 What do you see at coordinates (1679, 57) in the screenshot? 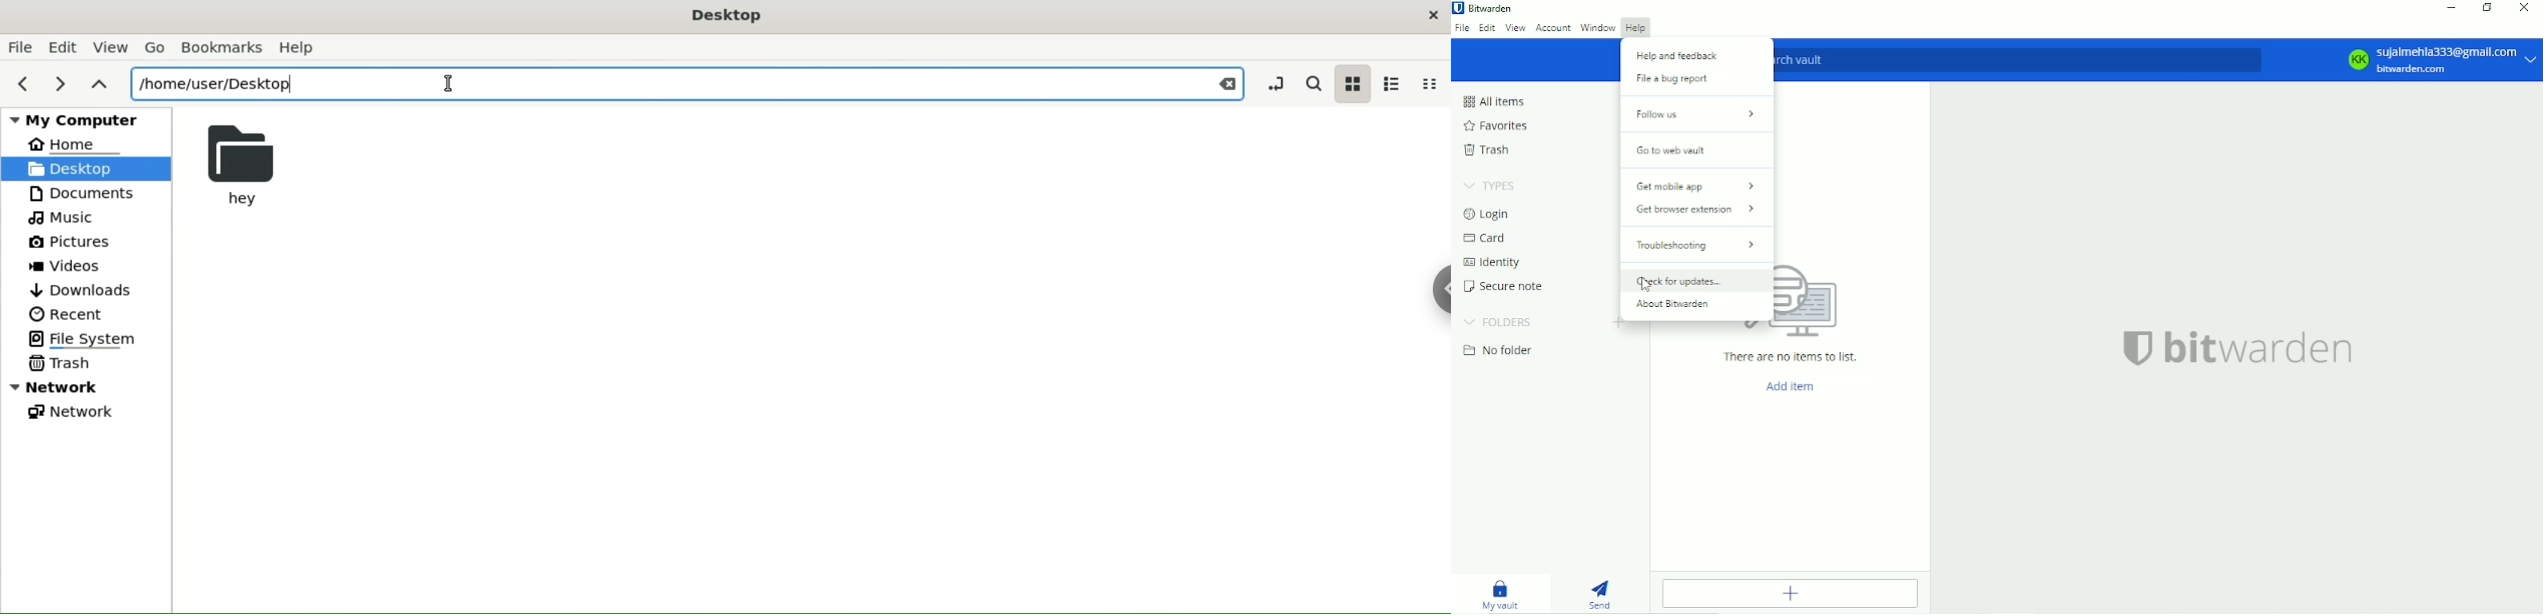
I see `Help and feedback` at bounding box center [1679, 57].